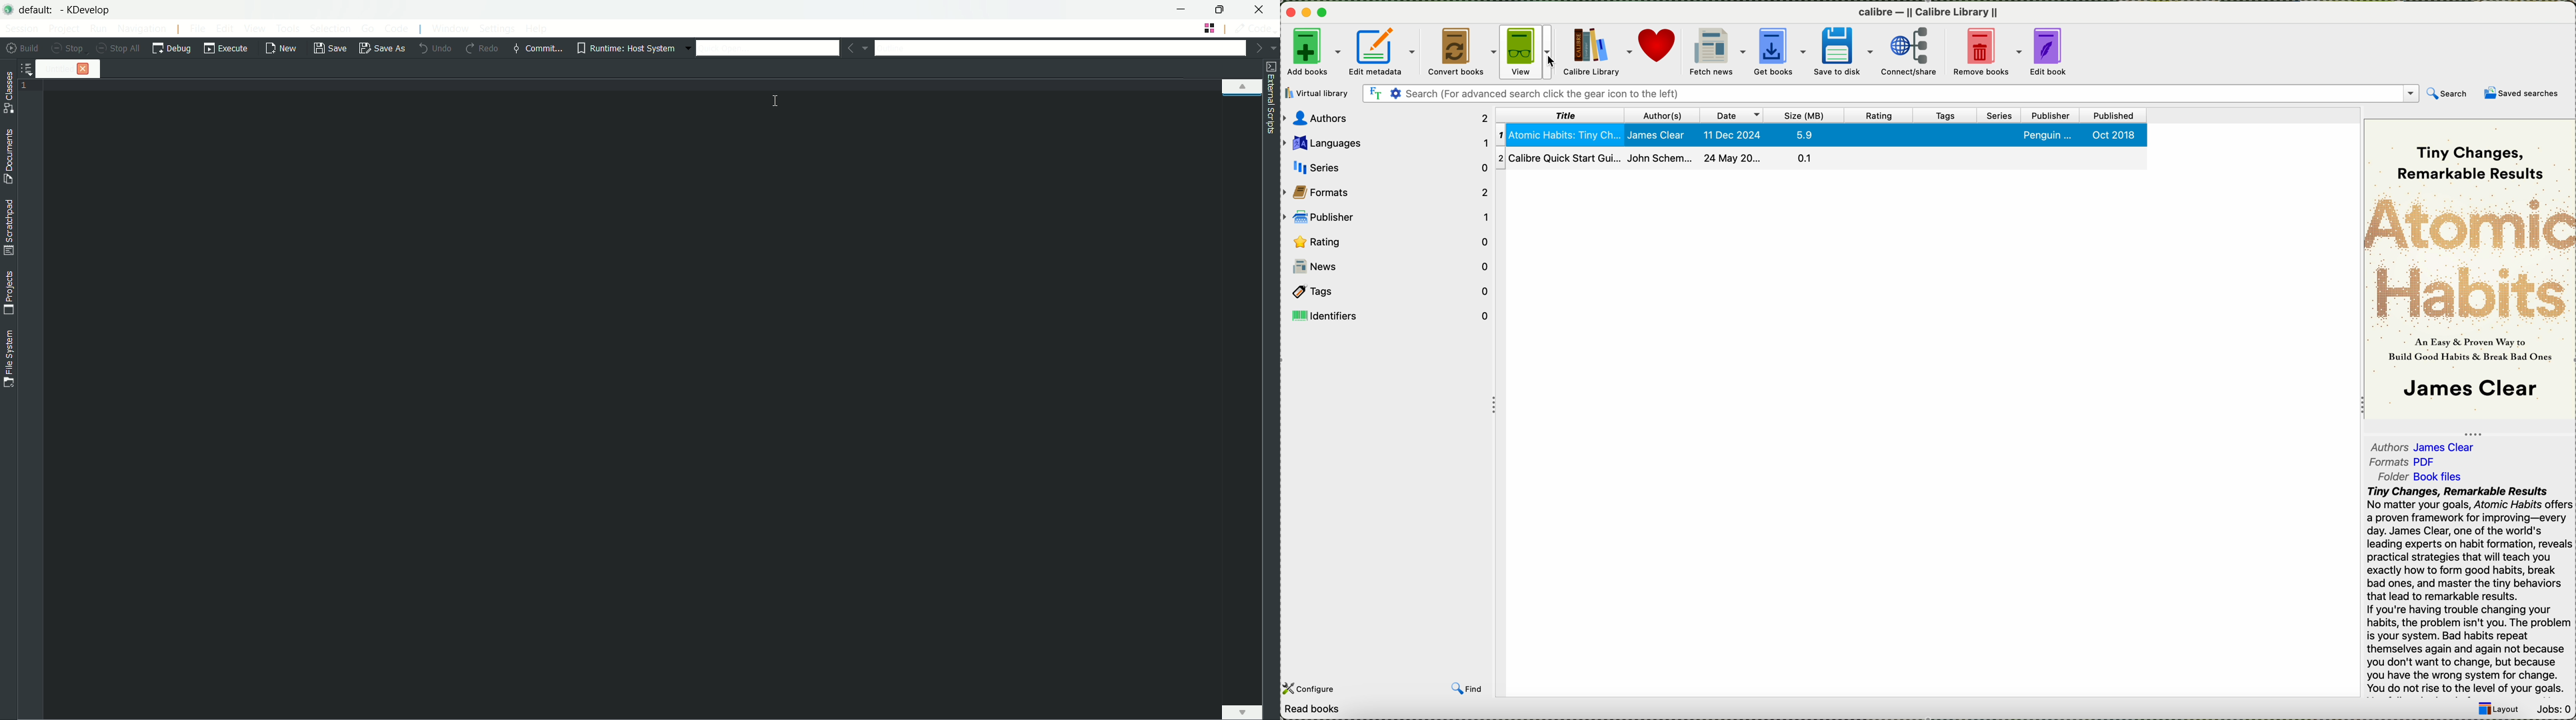 This screenshot has width=2576, height=728. What do you see at coordinates (1391, 267) in the screenshot?
I see `news` at bounding box center [1391, 267].